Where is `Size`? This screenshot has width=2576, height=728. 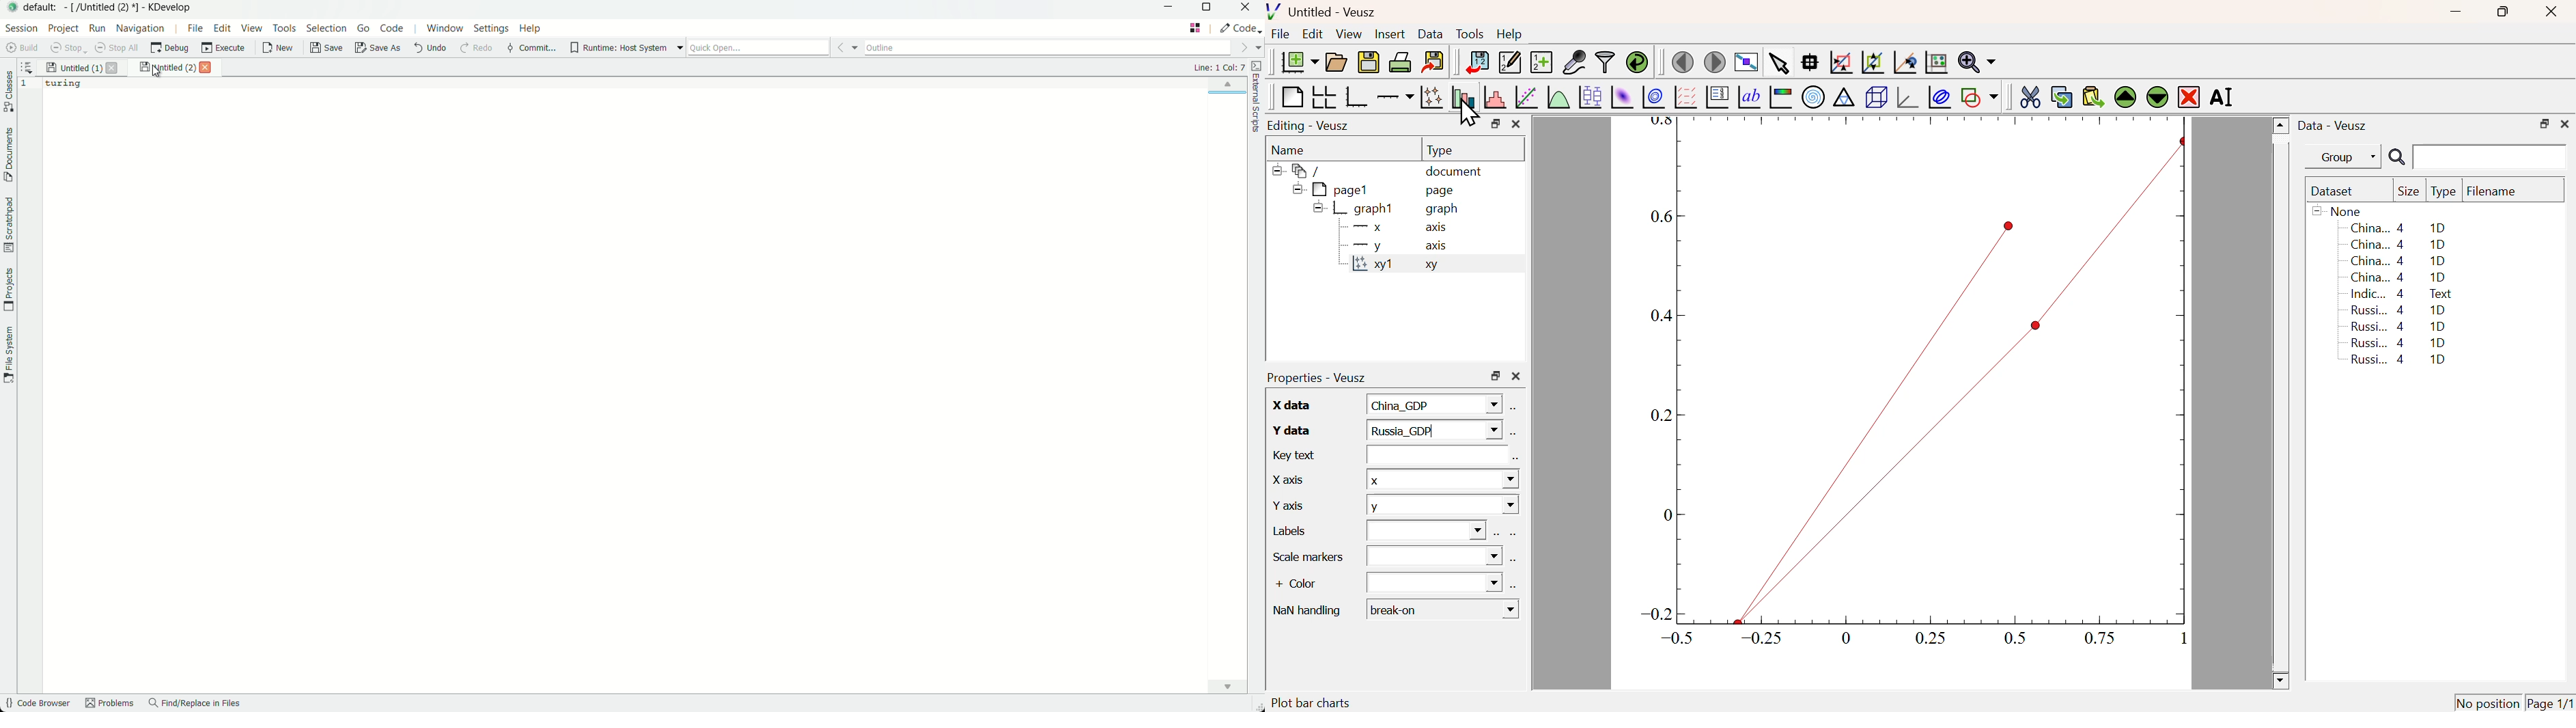 Size is located at coordinates (2409, 192).